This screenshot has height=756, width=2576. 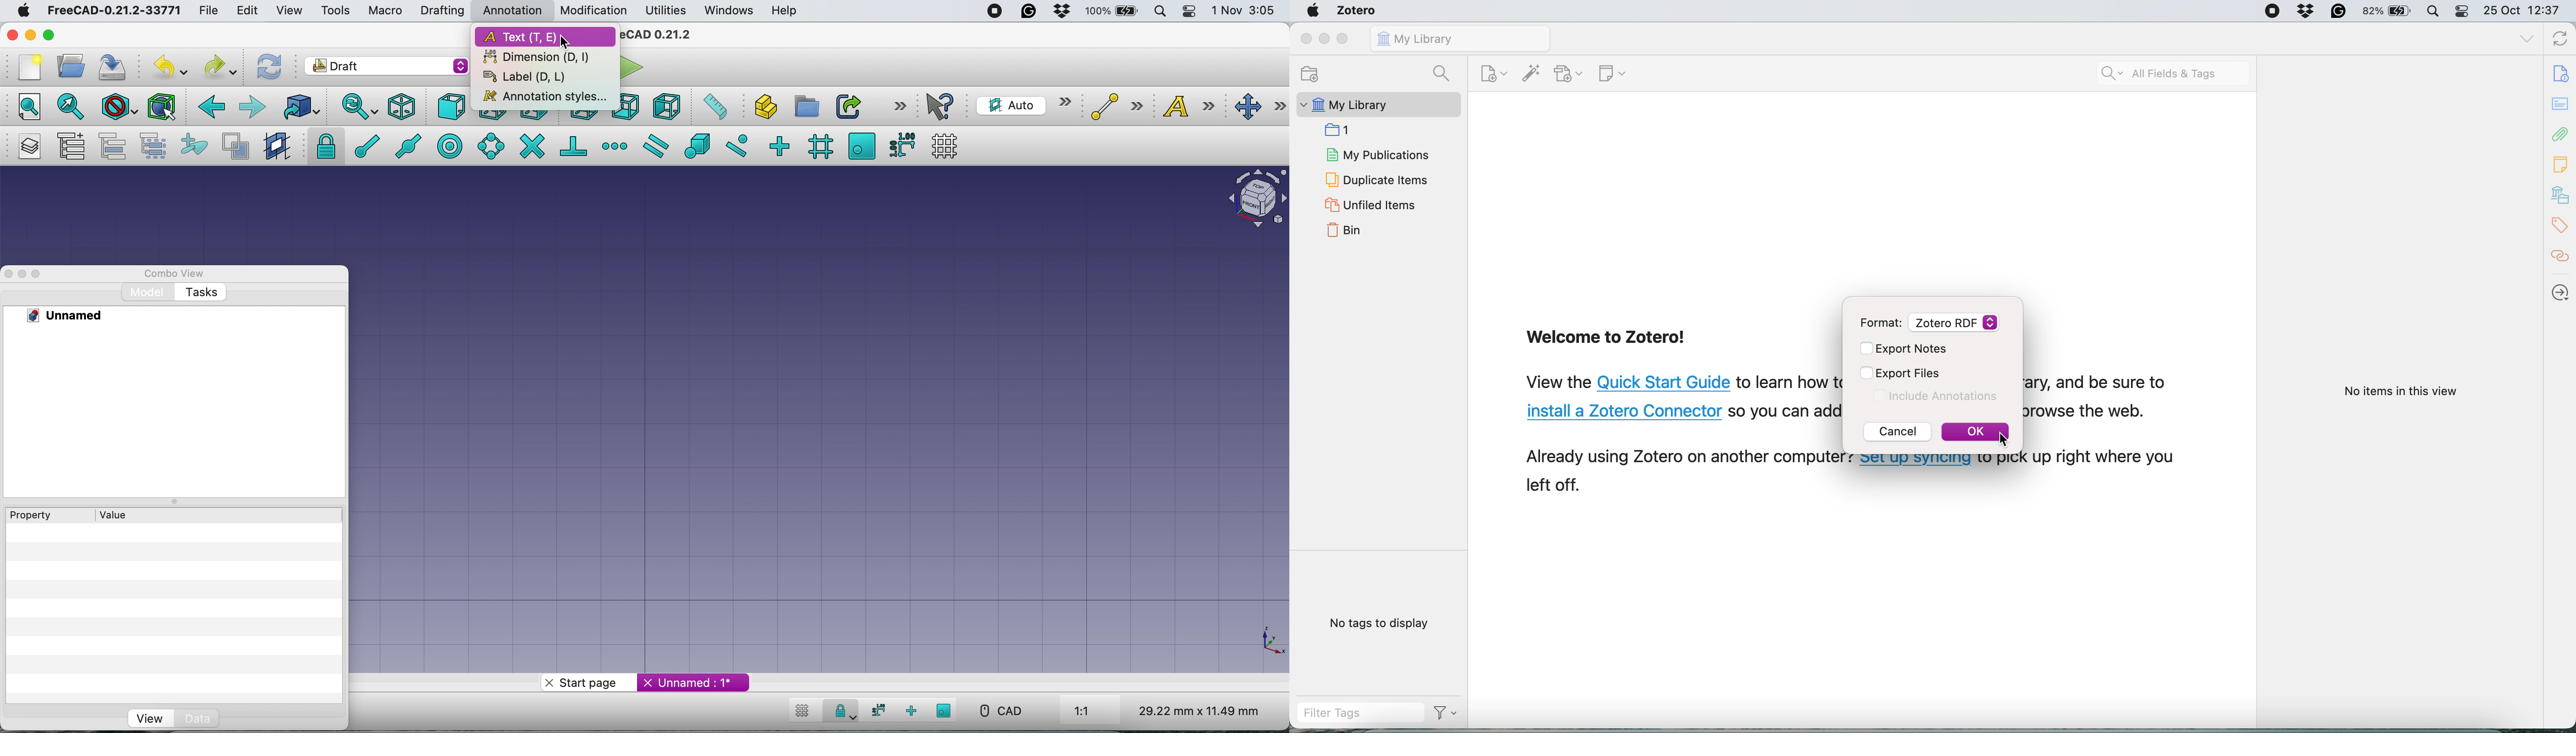 What do you see at coordinates (220, 66) in the screenshot?
I see `redo` at bounding box center [220, 66].